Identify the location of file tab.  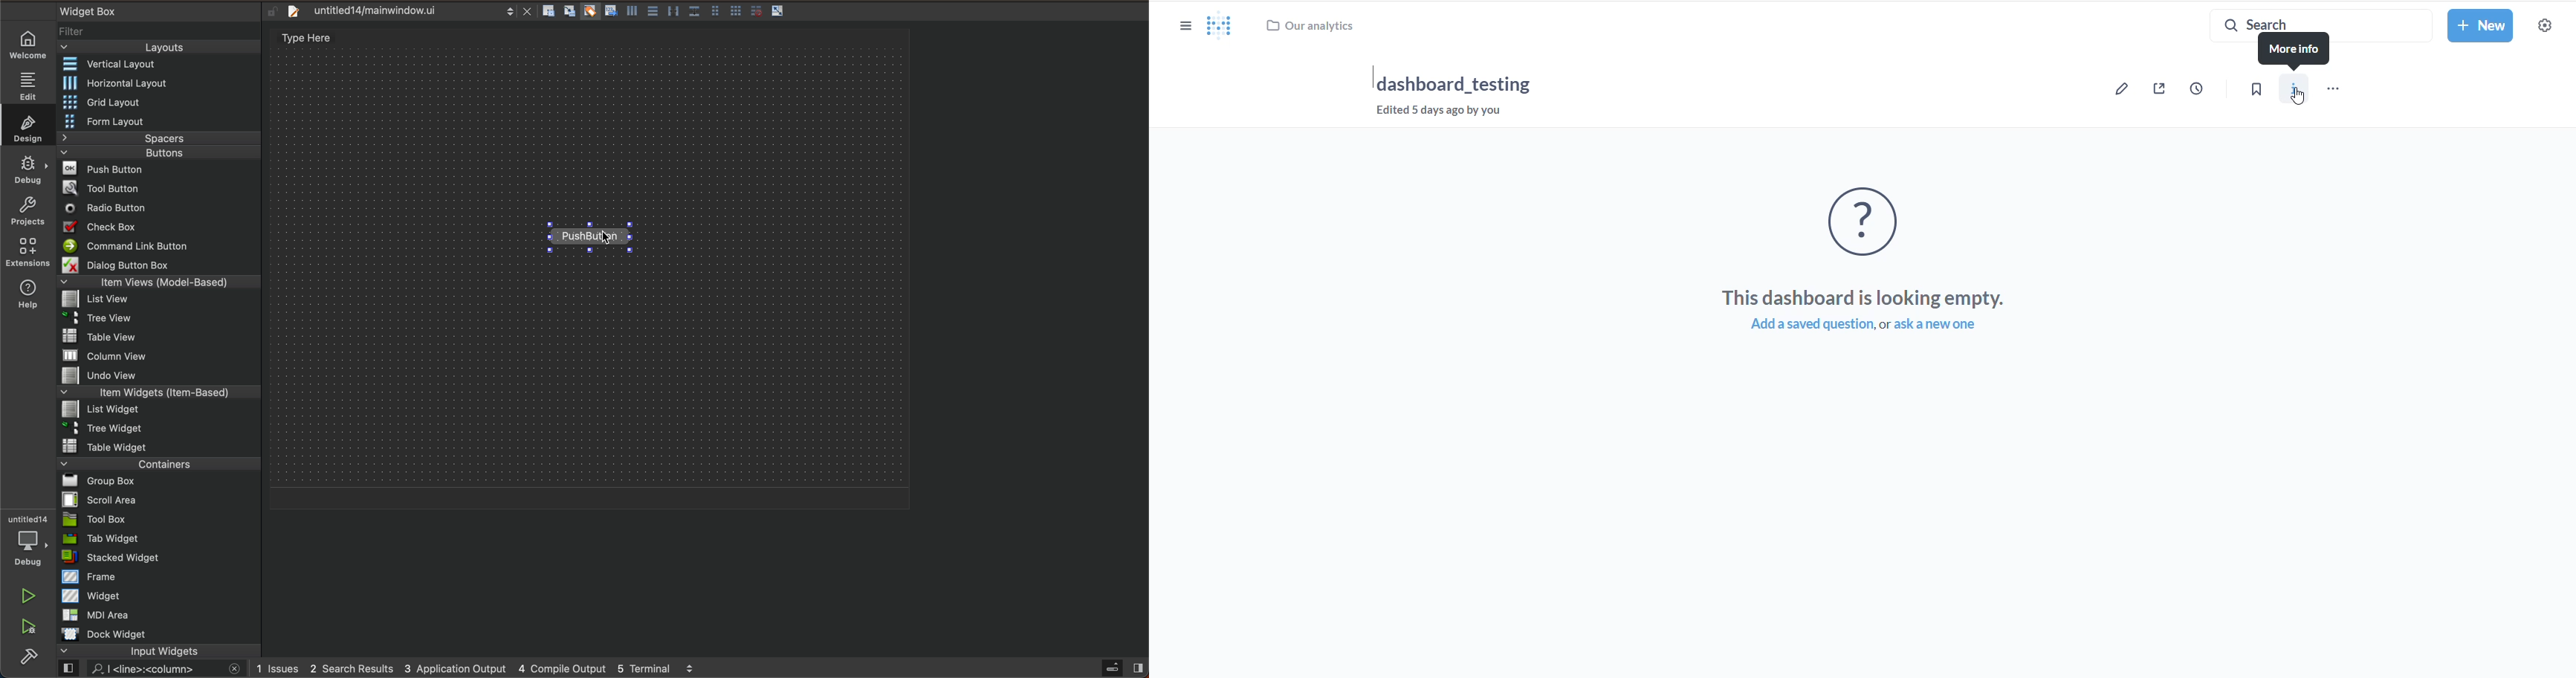
(406, 13).